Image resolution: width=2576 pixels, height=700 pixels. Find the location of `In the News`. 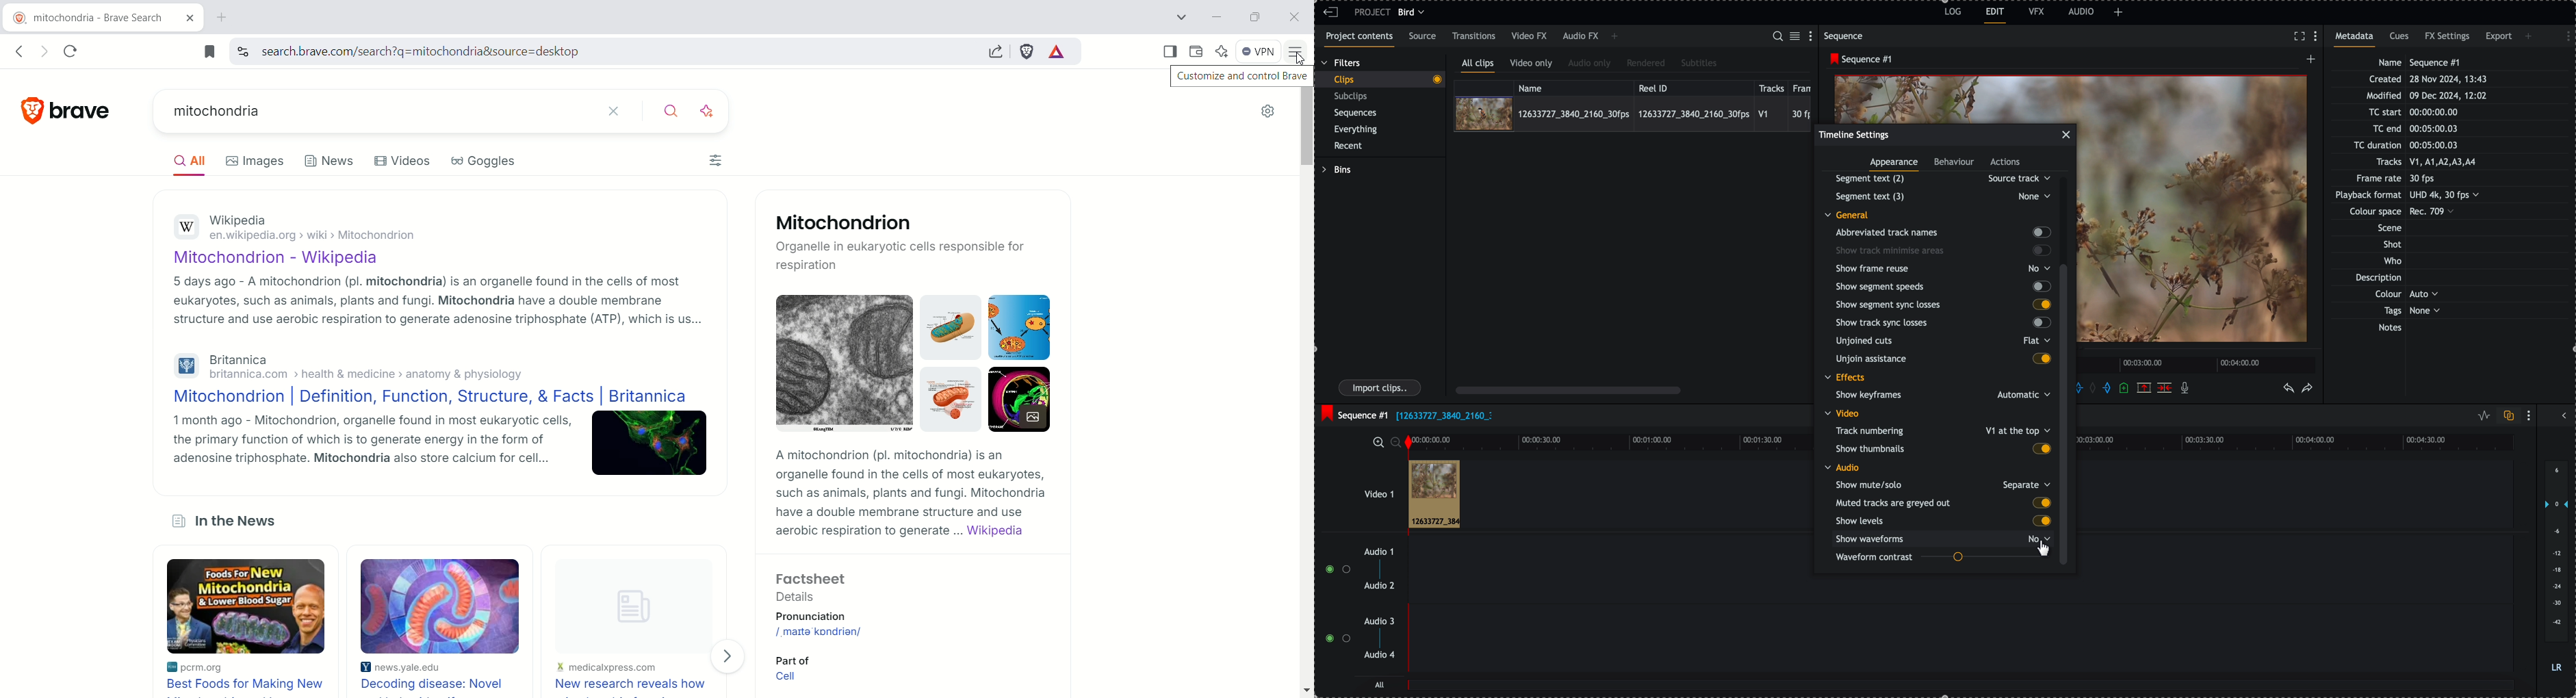

In the News is located at coordinates (226, 521).